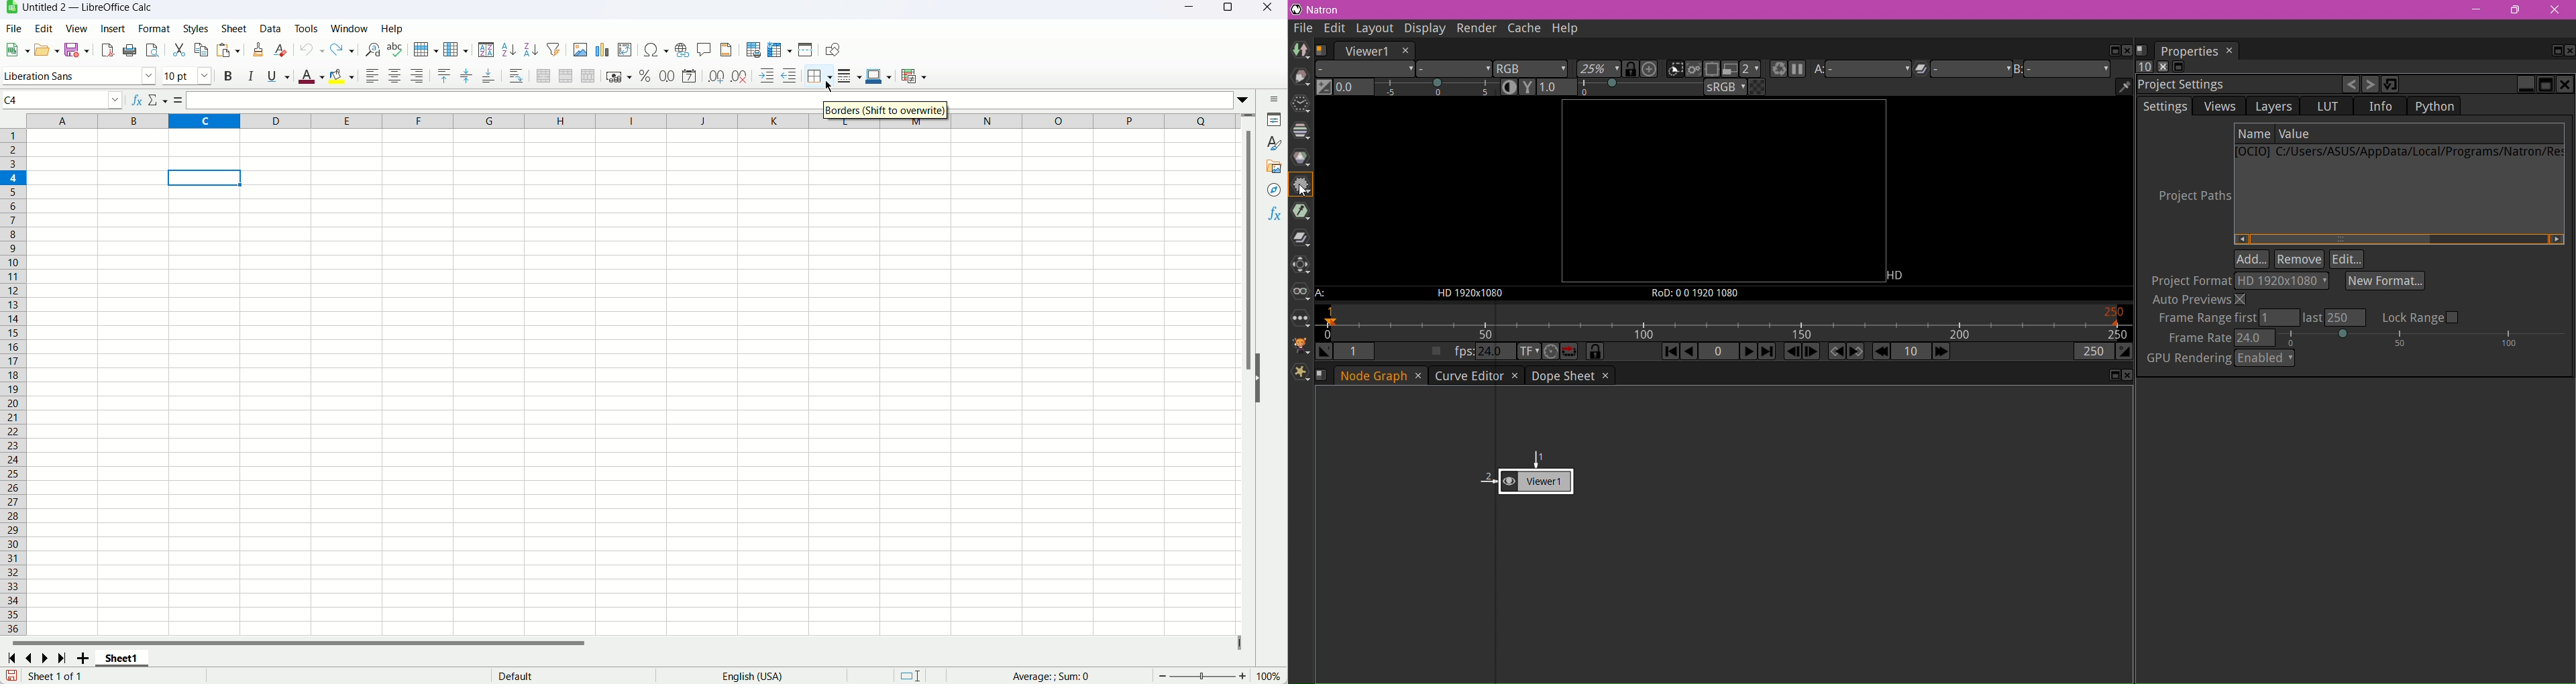 The image size is (2576, 700). I want to click on Select New Format, so click(2385, 280).